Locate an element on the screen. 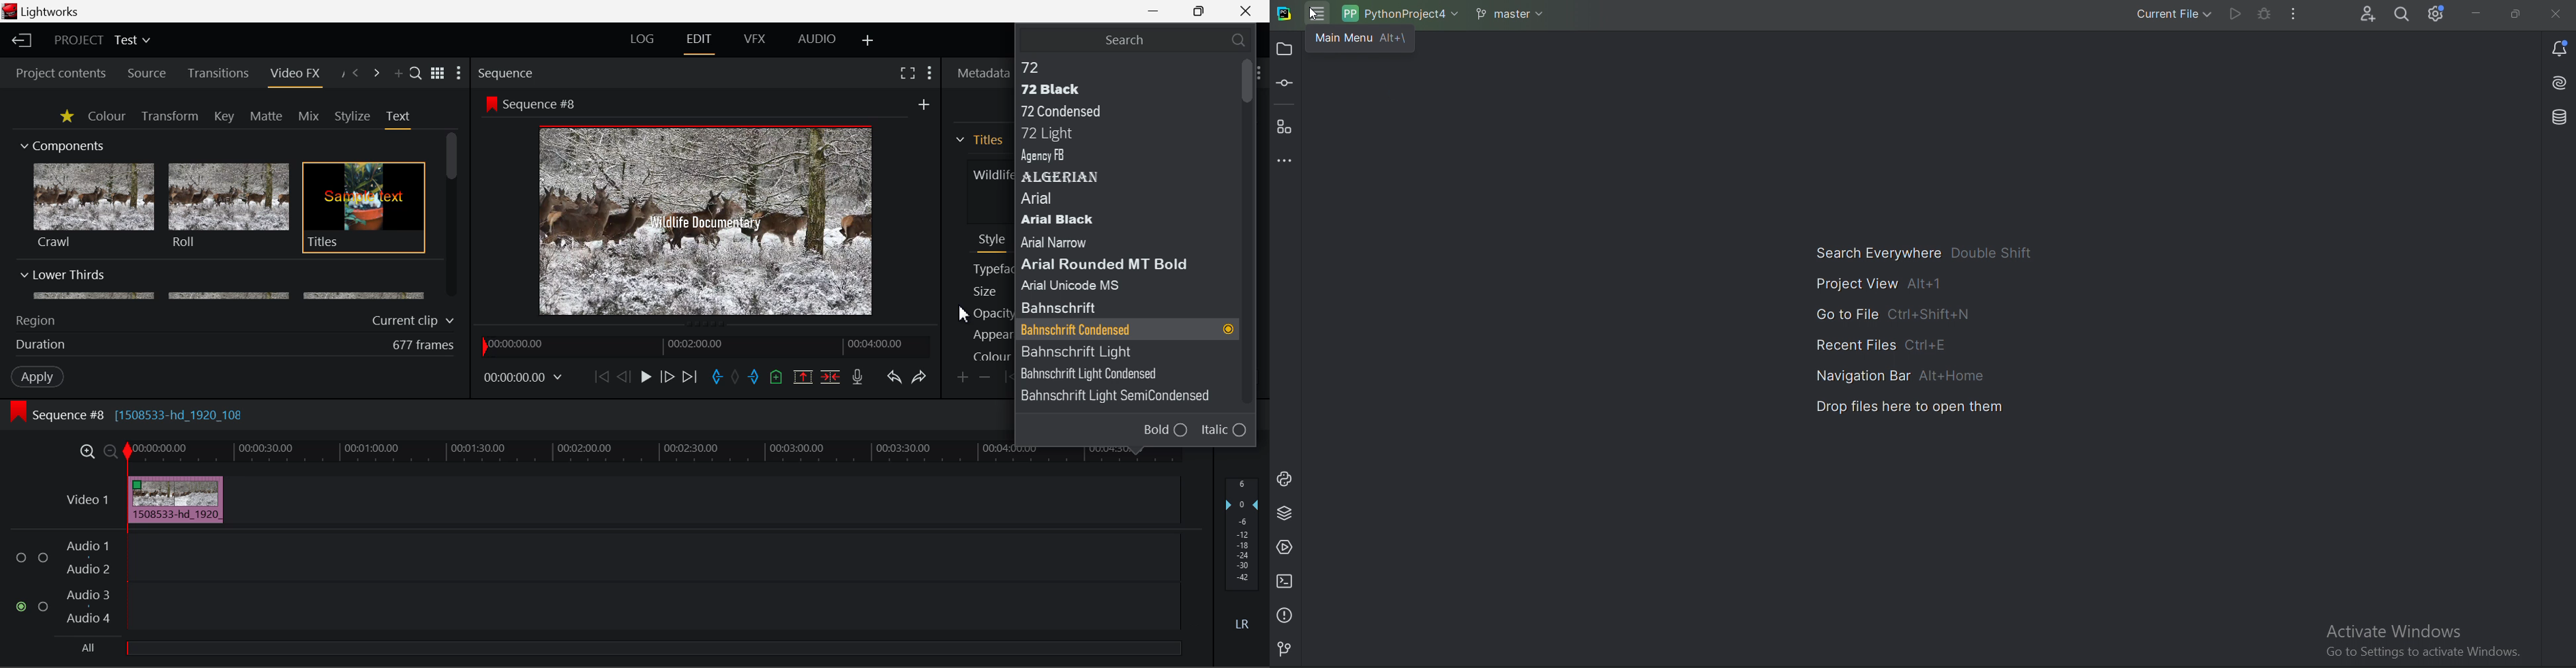  Add Panel is located at coordinates (397, 74).